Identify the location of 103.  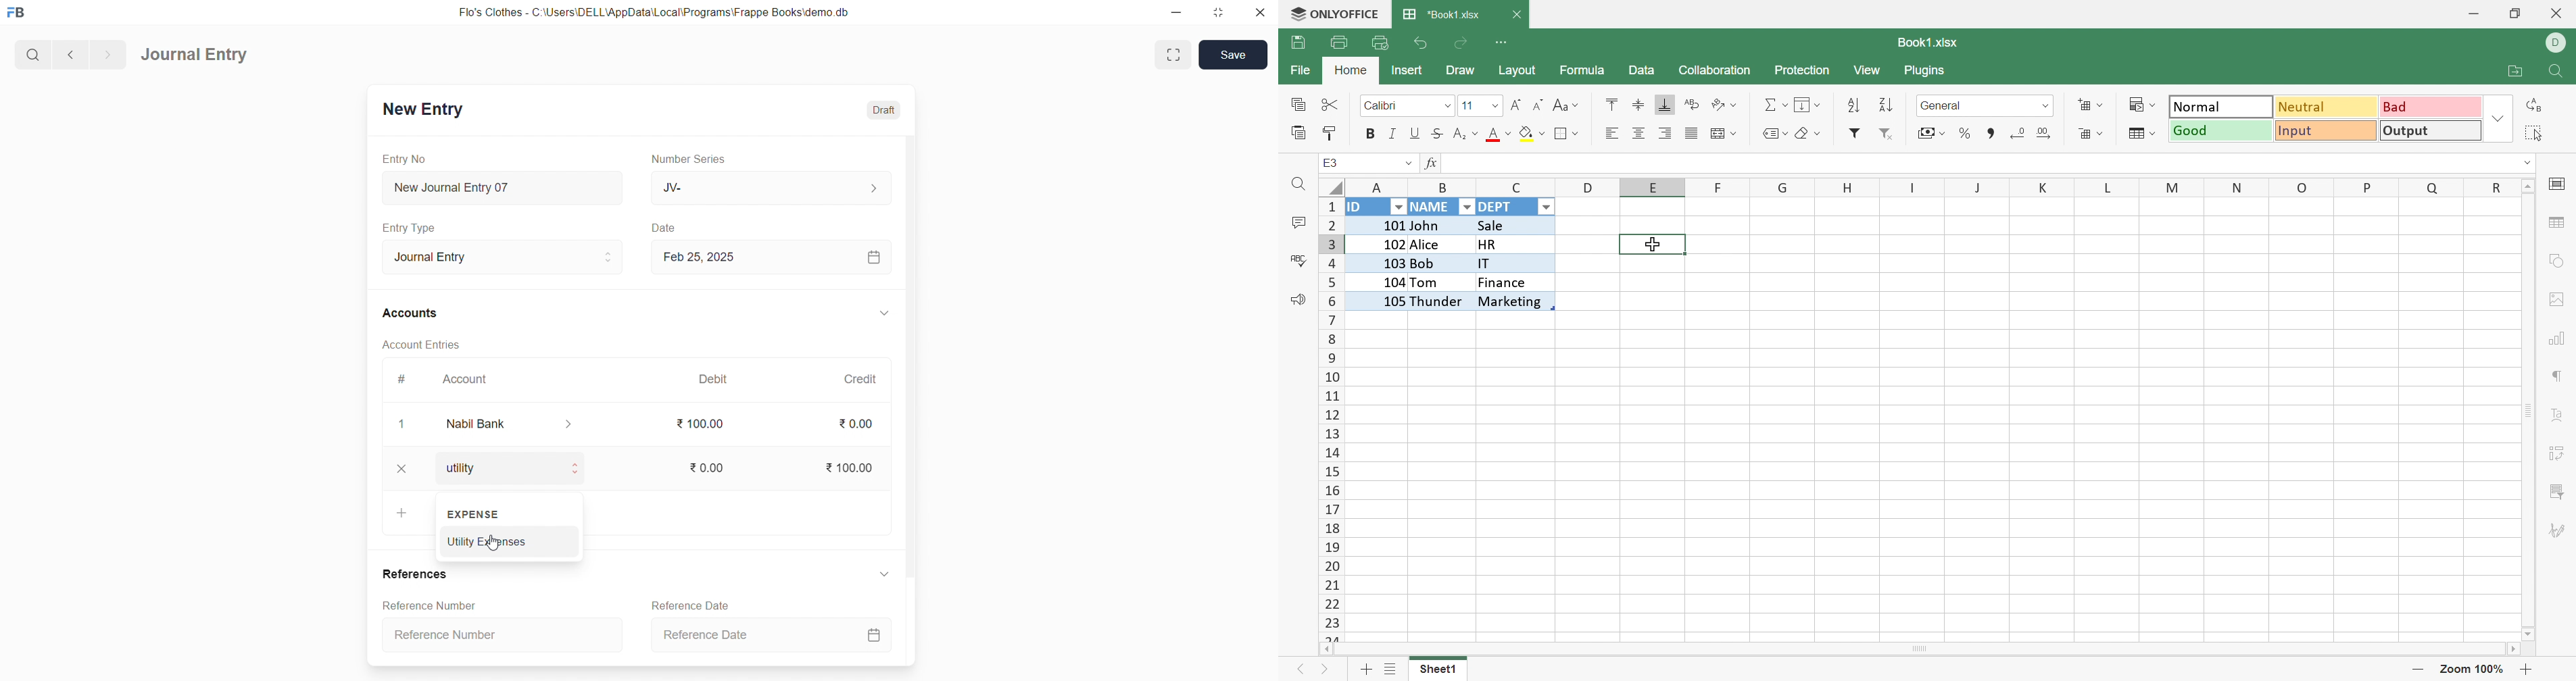
(1378, 262).